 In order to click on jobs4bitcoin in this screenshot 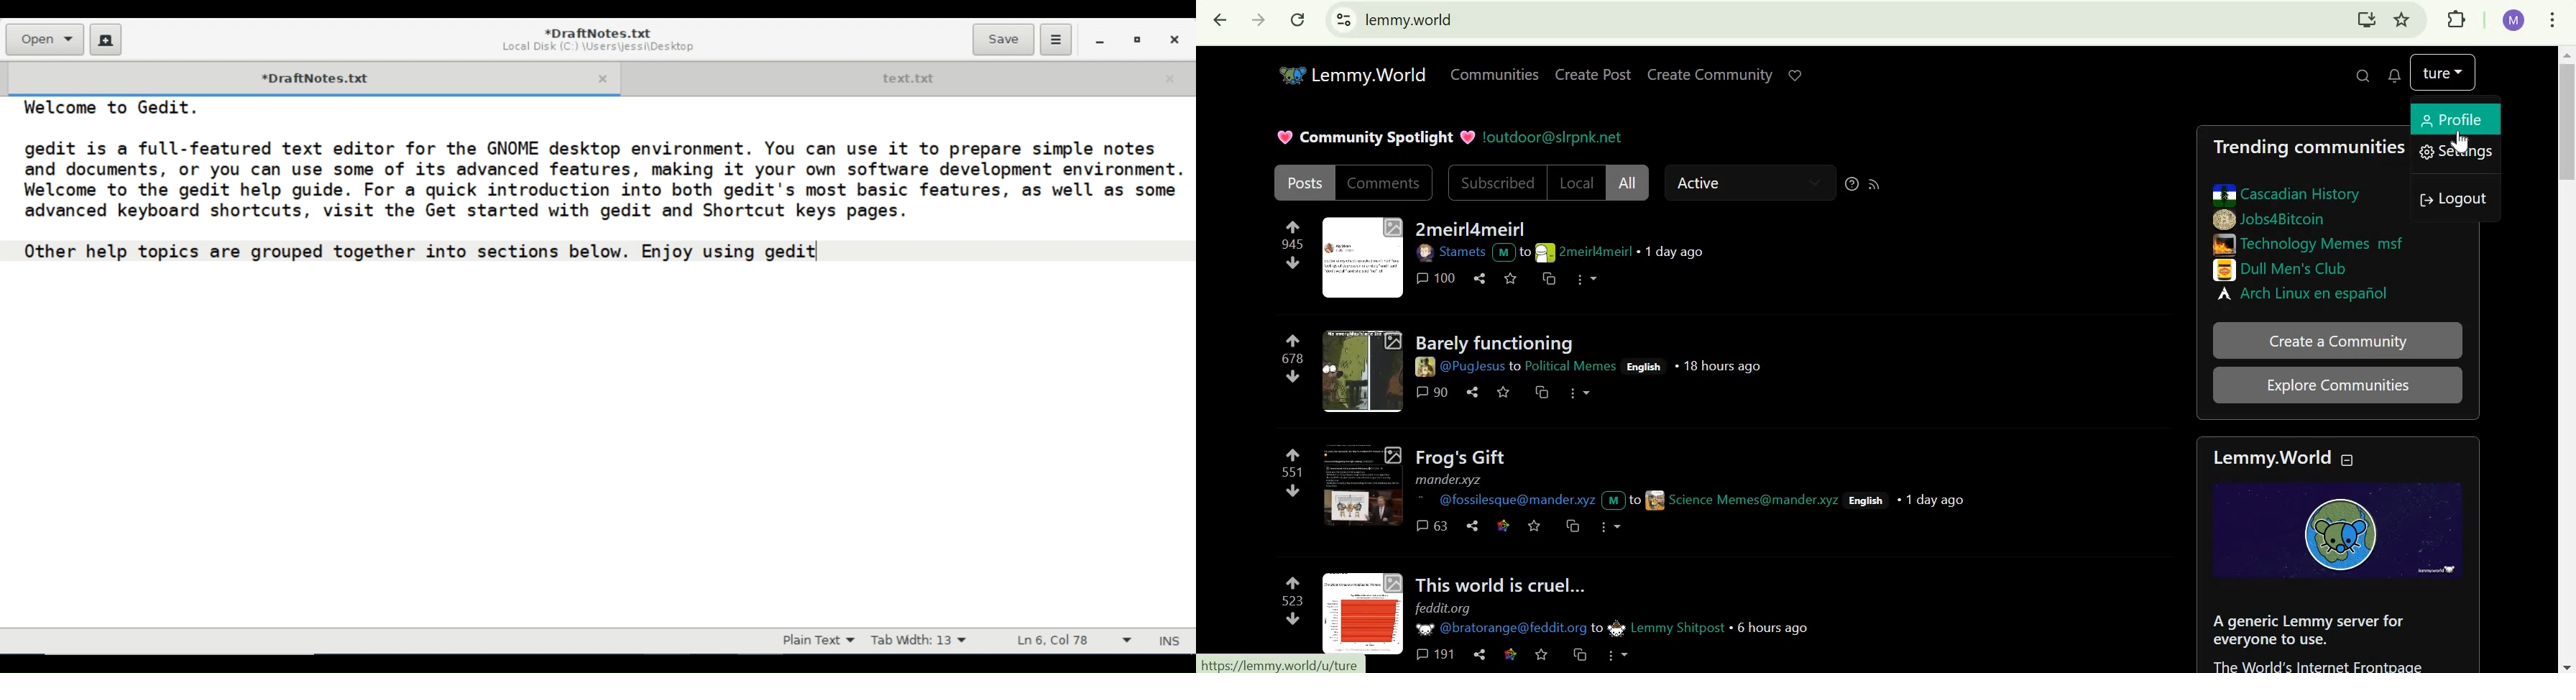, I will do `click(2271, 219)`.